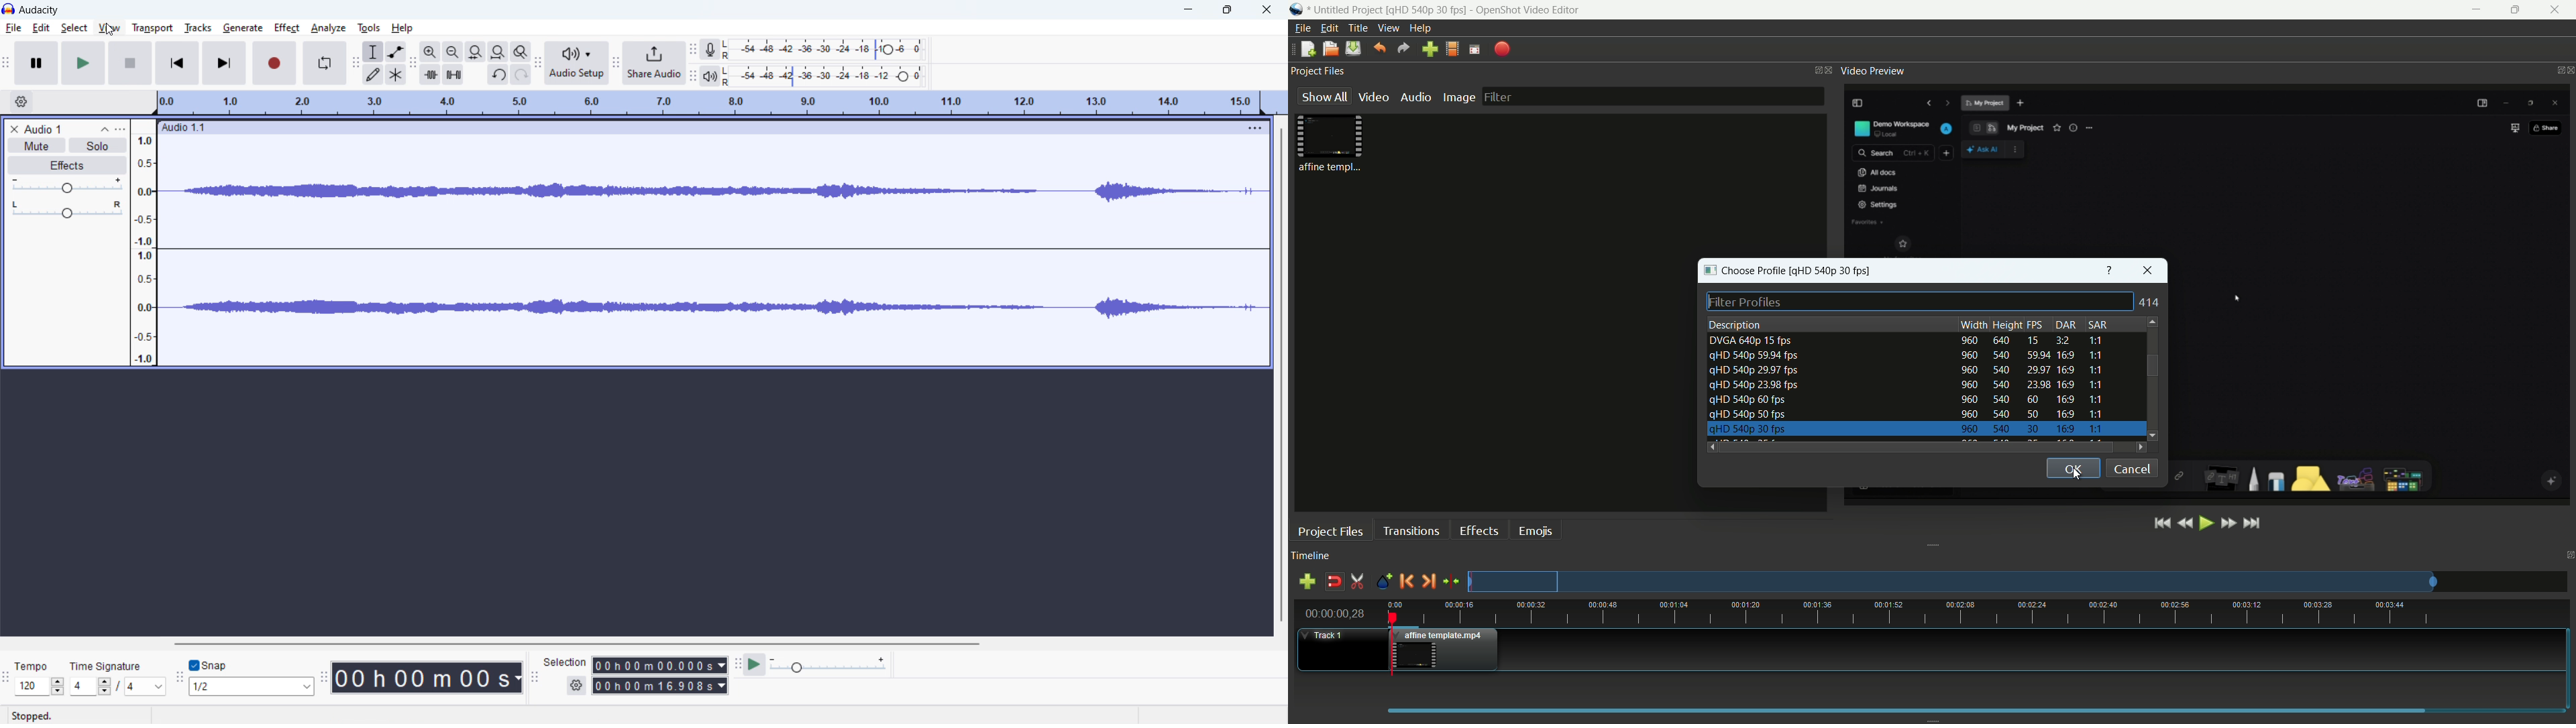  I want to click on cancel, so click(2132, 469).